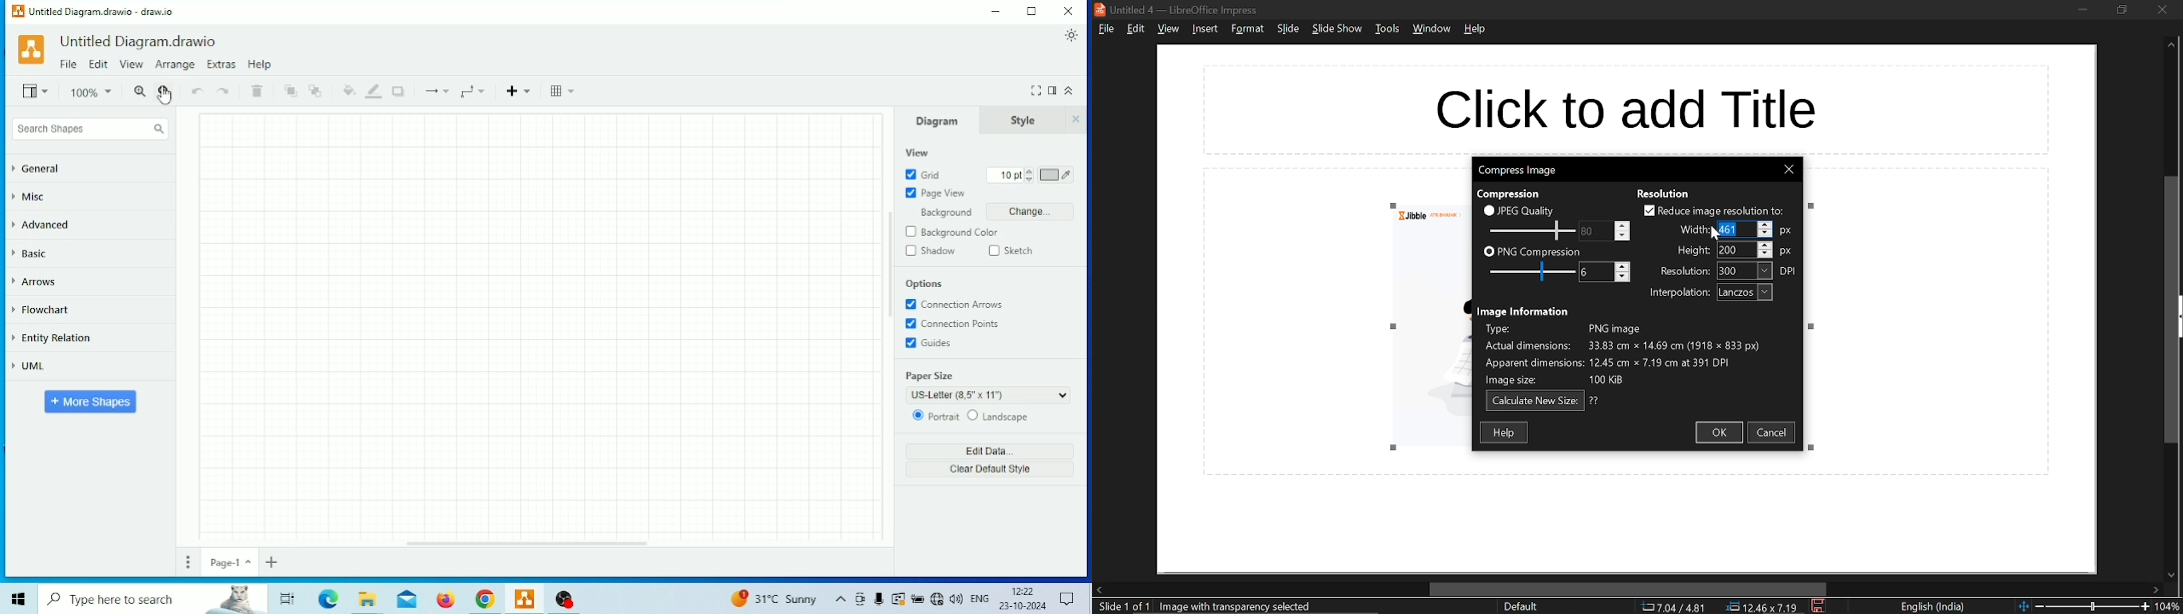 This screenshot has width=2184, height=616. Describe the element at coordinates (90, 129) in the screenshot. I see `Search Shapes` at that location.